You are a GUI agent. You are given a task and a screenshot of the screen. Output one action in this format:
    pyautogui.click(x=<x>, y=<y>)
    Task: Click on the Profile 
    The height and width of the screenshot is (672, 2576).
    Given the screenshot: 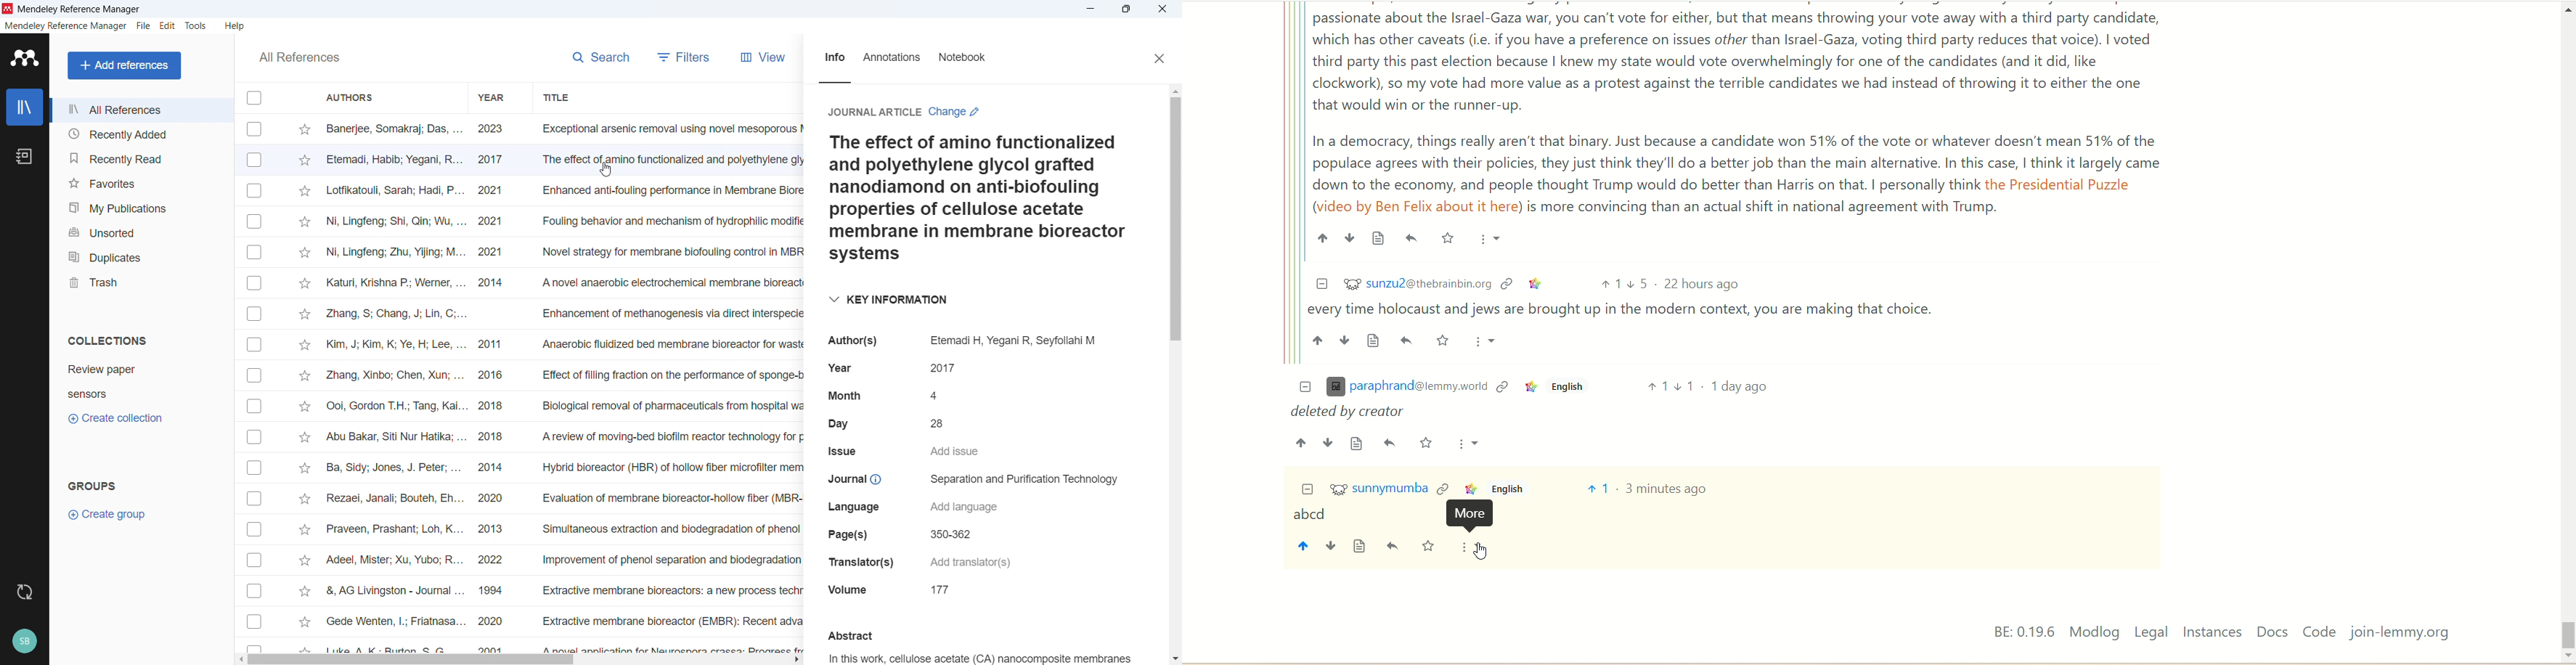 What is the action you would take?
    pyautogui.click(x=24, y=642)
    